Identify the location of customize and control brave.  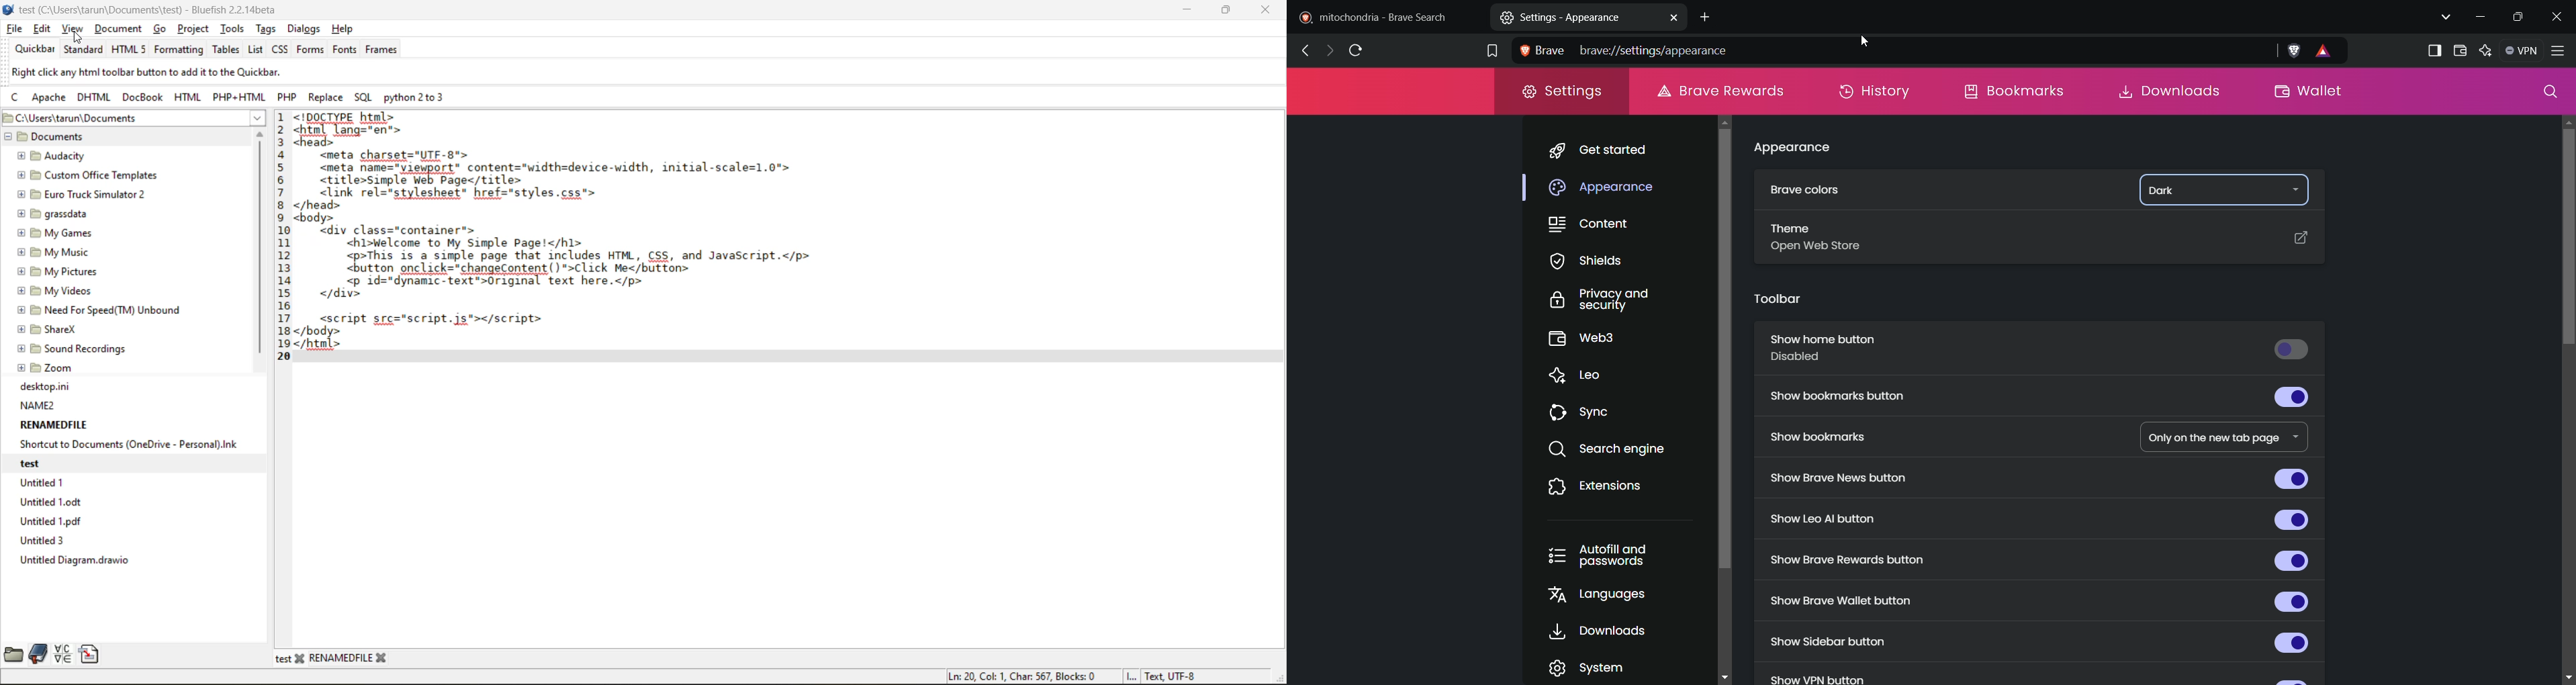
(2561, 51).